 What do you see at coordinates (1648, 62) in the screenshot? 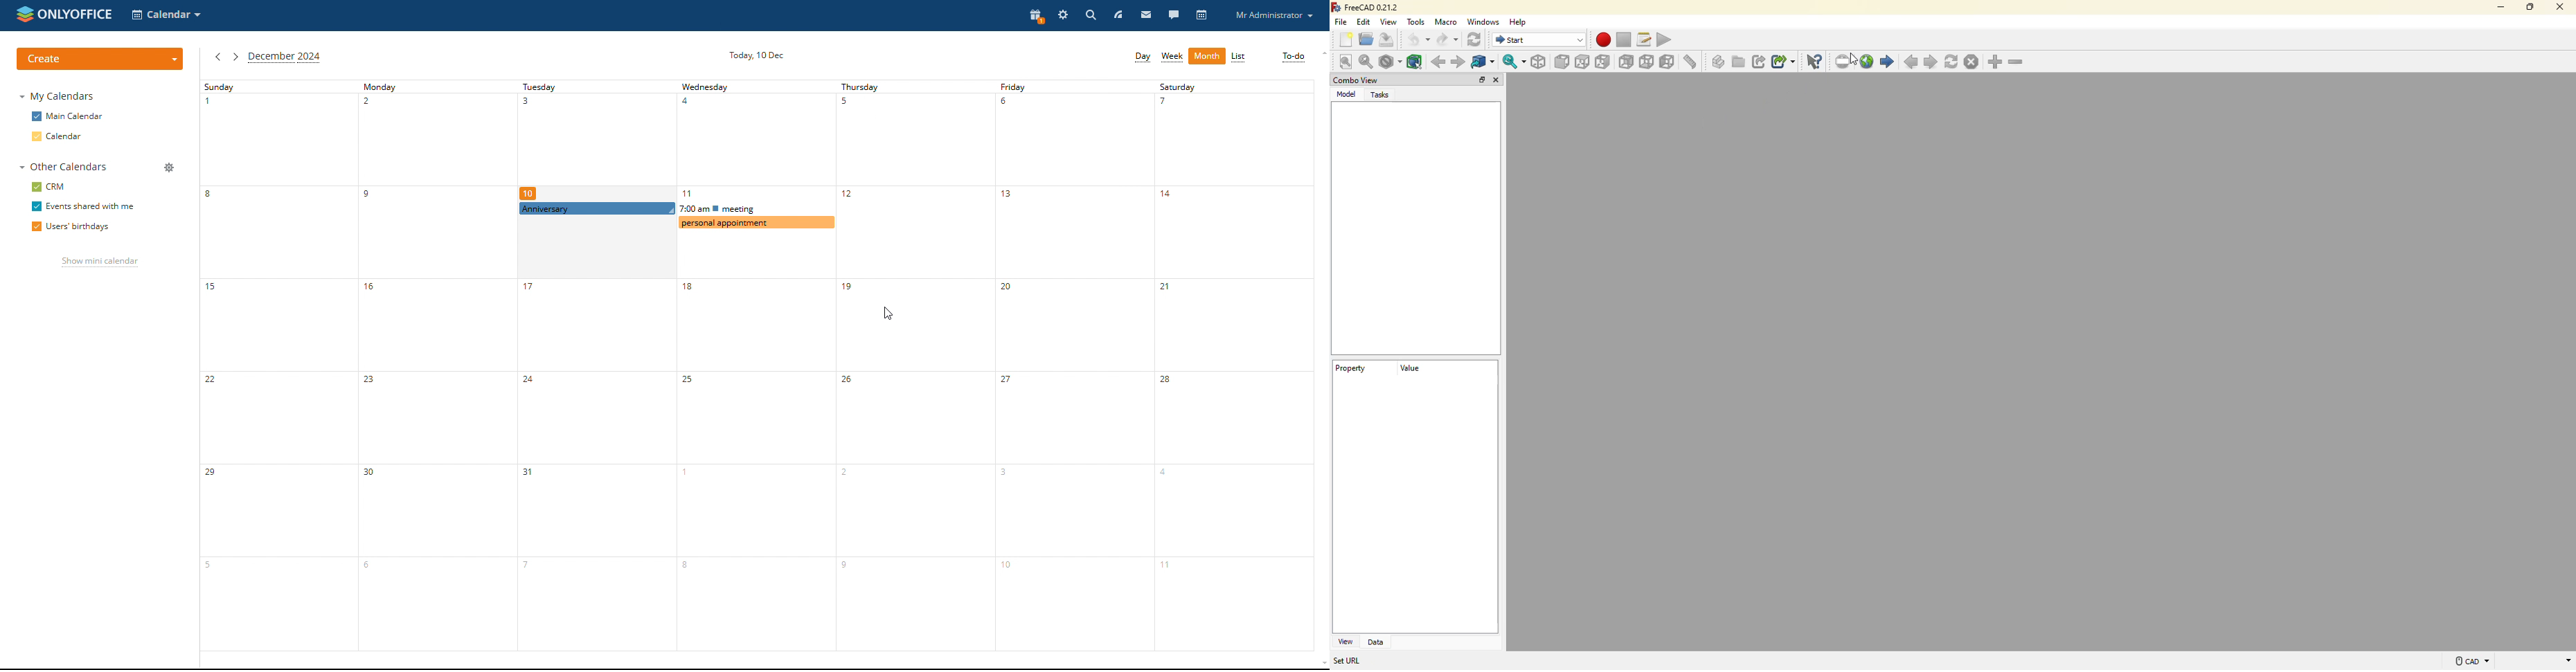
I see `bottom` at bounding box center [1648, 62].